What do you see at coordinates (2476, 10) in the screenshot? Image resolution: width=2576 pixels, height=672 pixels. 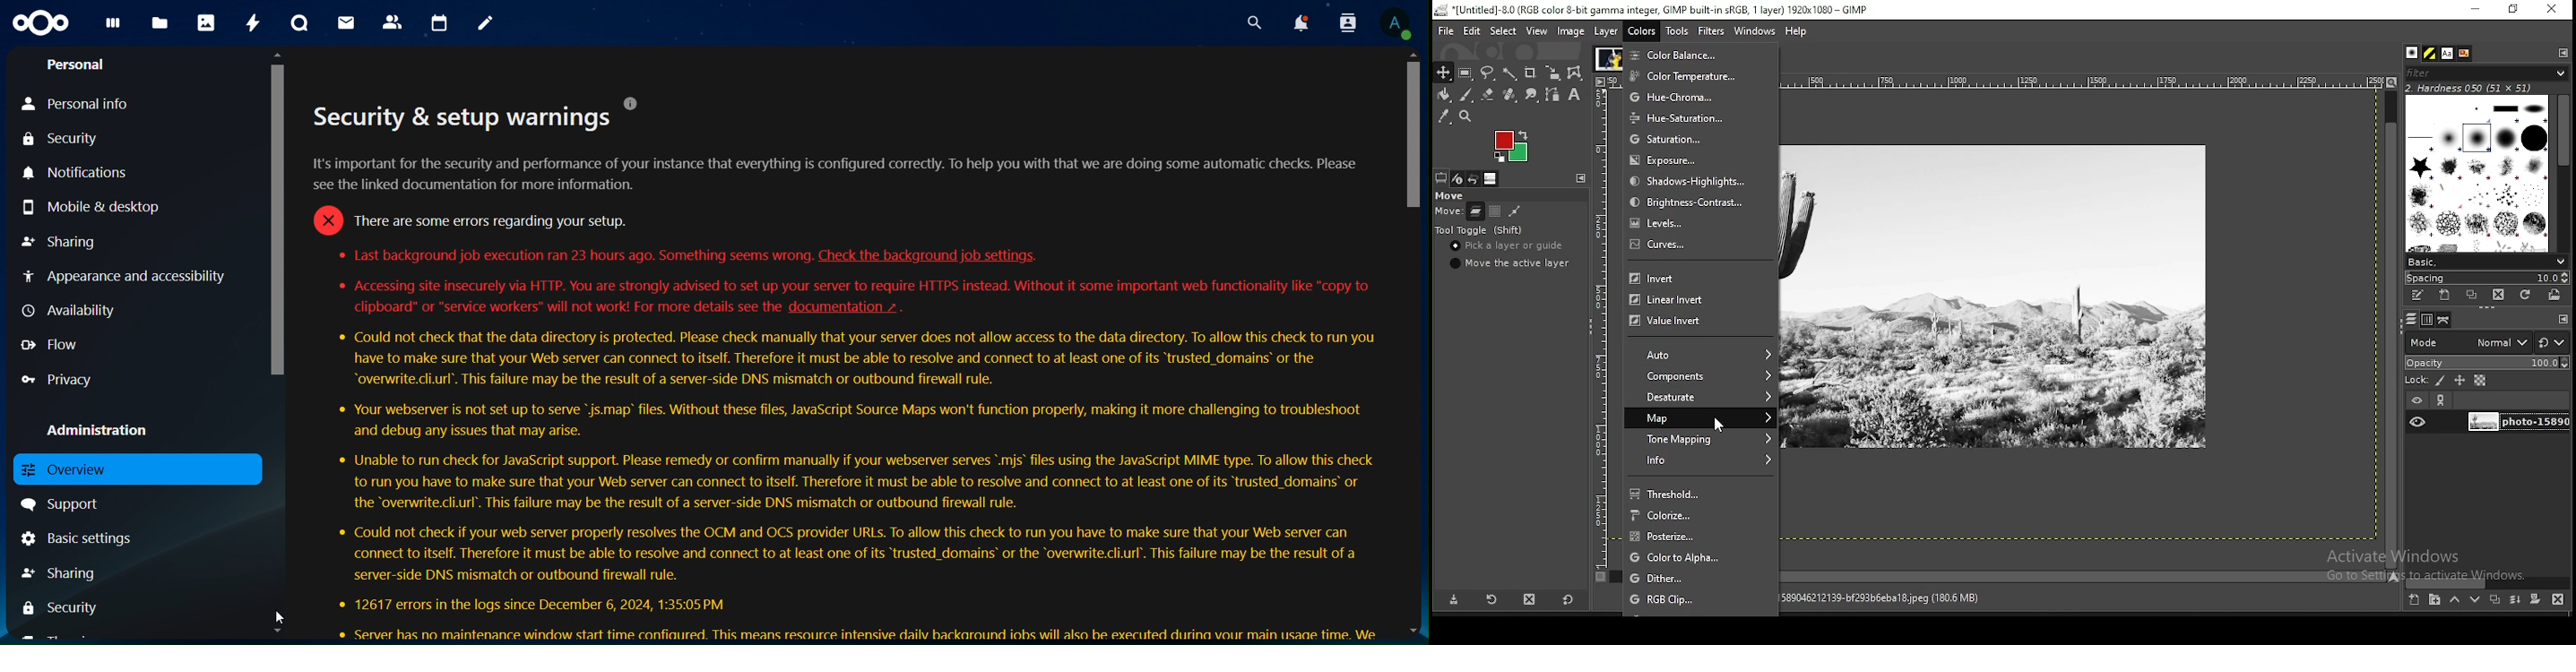 I see `minimize` at bounding box center [2476, 10].